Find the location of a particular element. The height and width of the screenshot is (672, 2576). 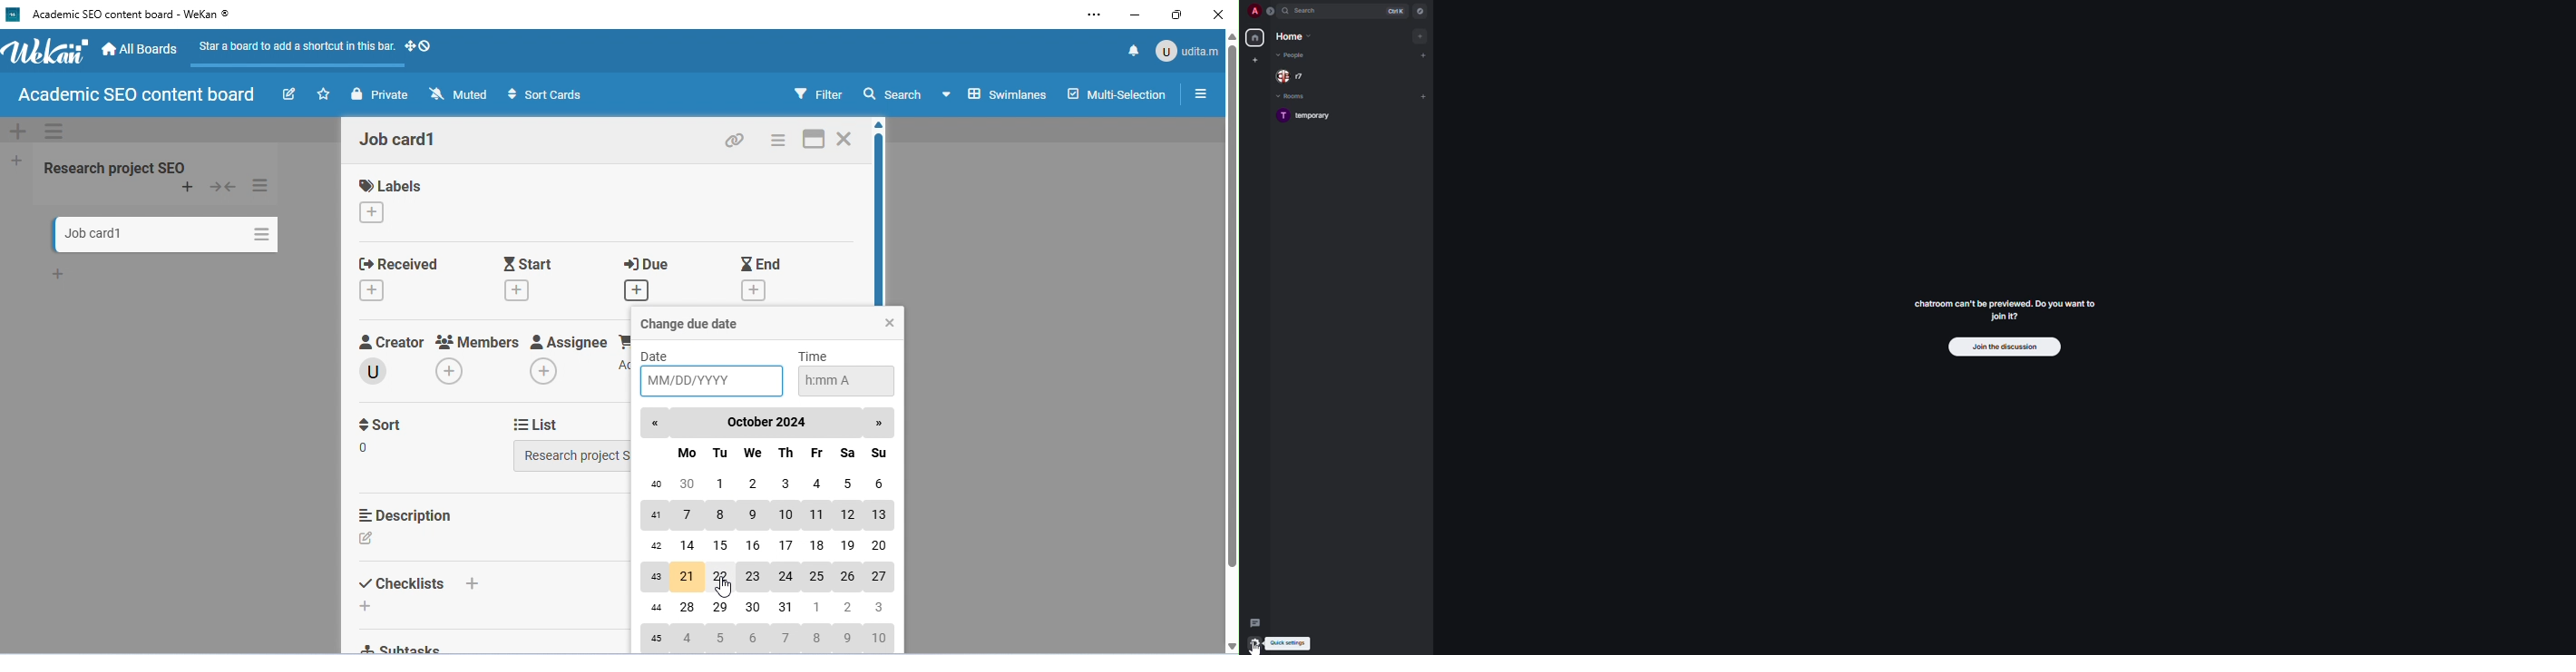

copy card link is located at coordinates (737, 140).